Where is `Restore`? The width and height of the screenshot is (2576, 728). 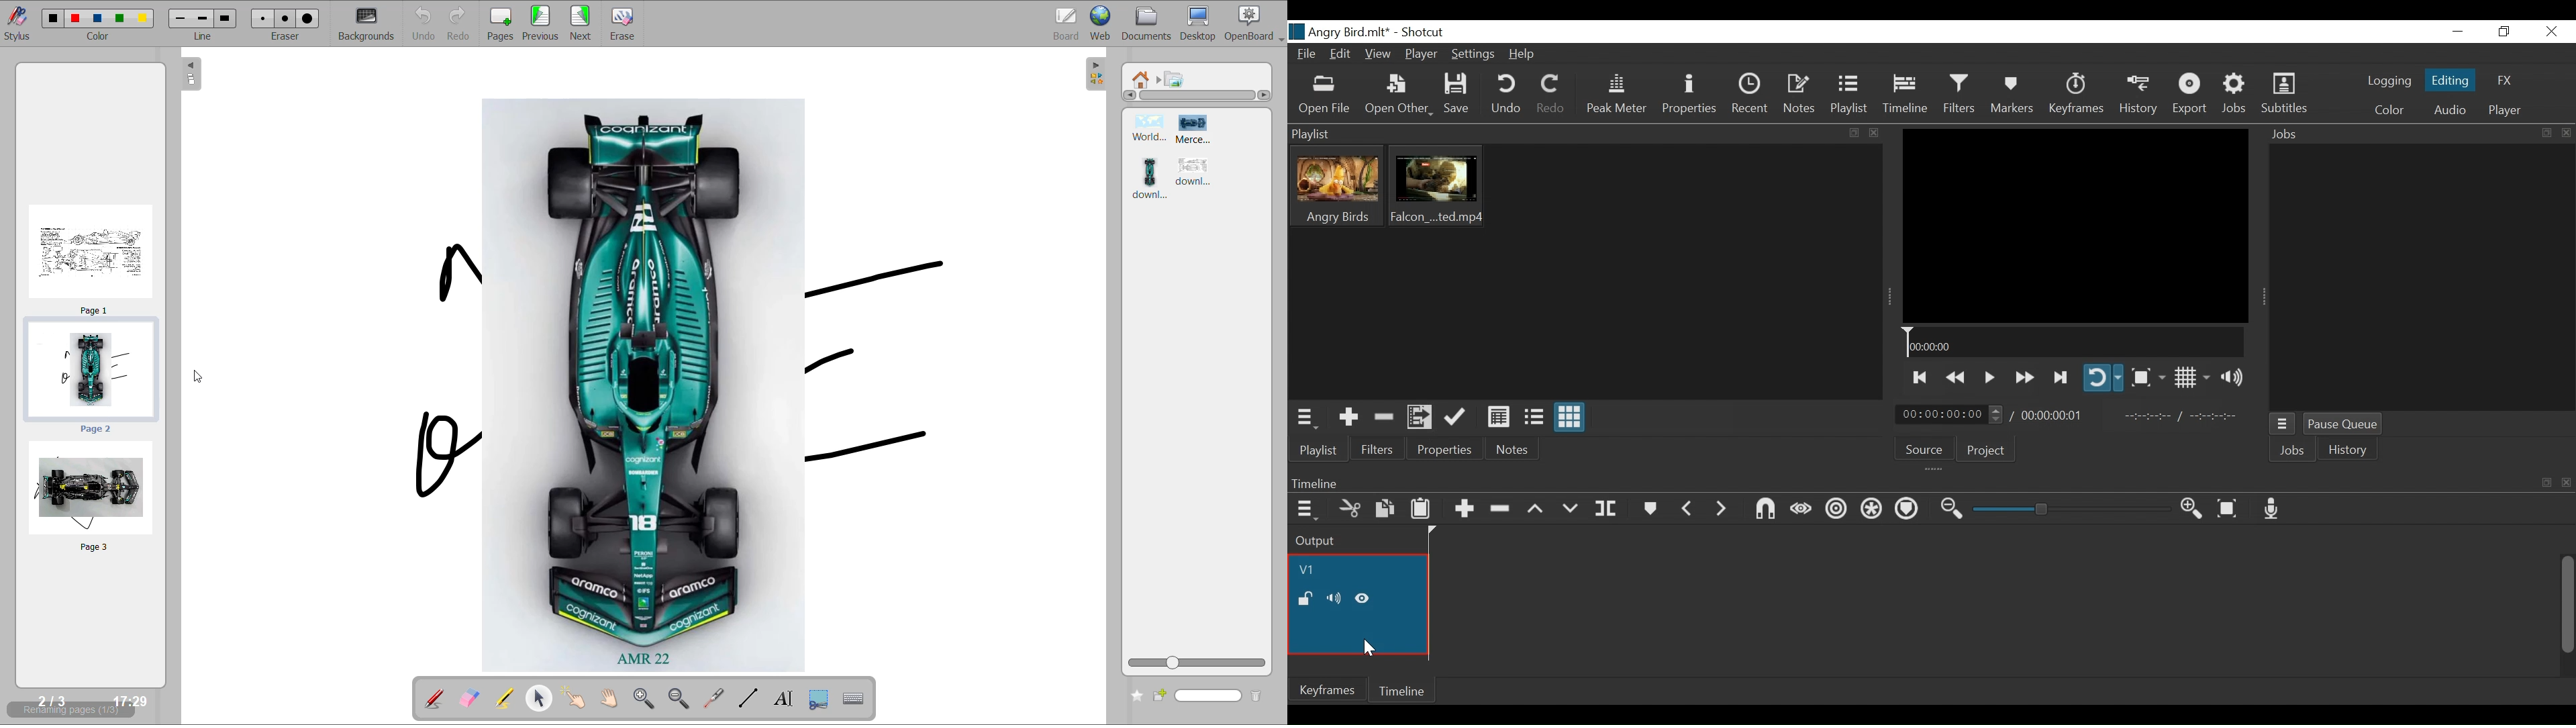
Restore is located at coordinates (2506, 31).